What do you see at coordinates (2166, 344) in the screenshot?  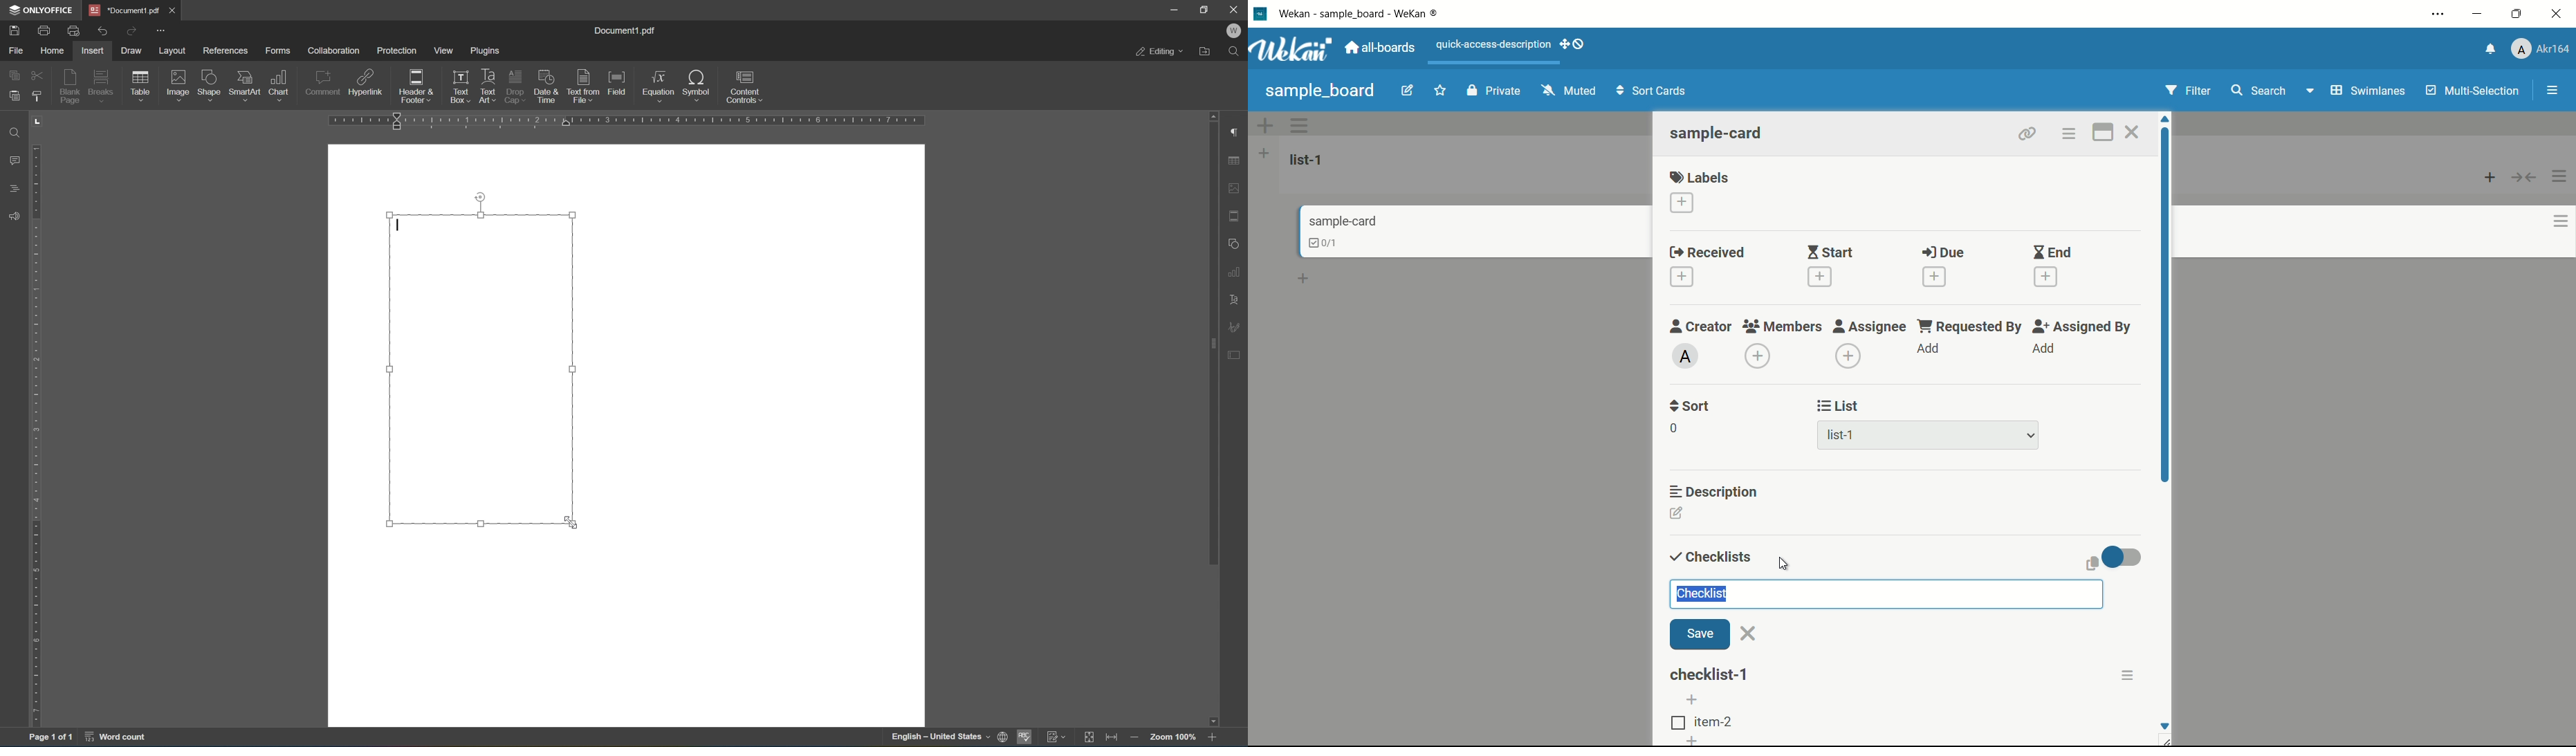 I see `scroll bar` at bounding box center [2166, 344].